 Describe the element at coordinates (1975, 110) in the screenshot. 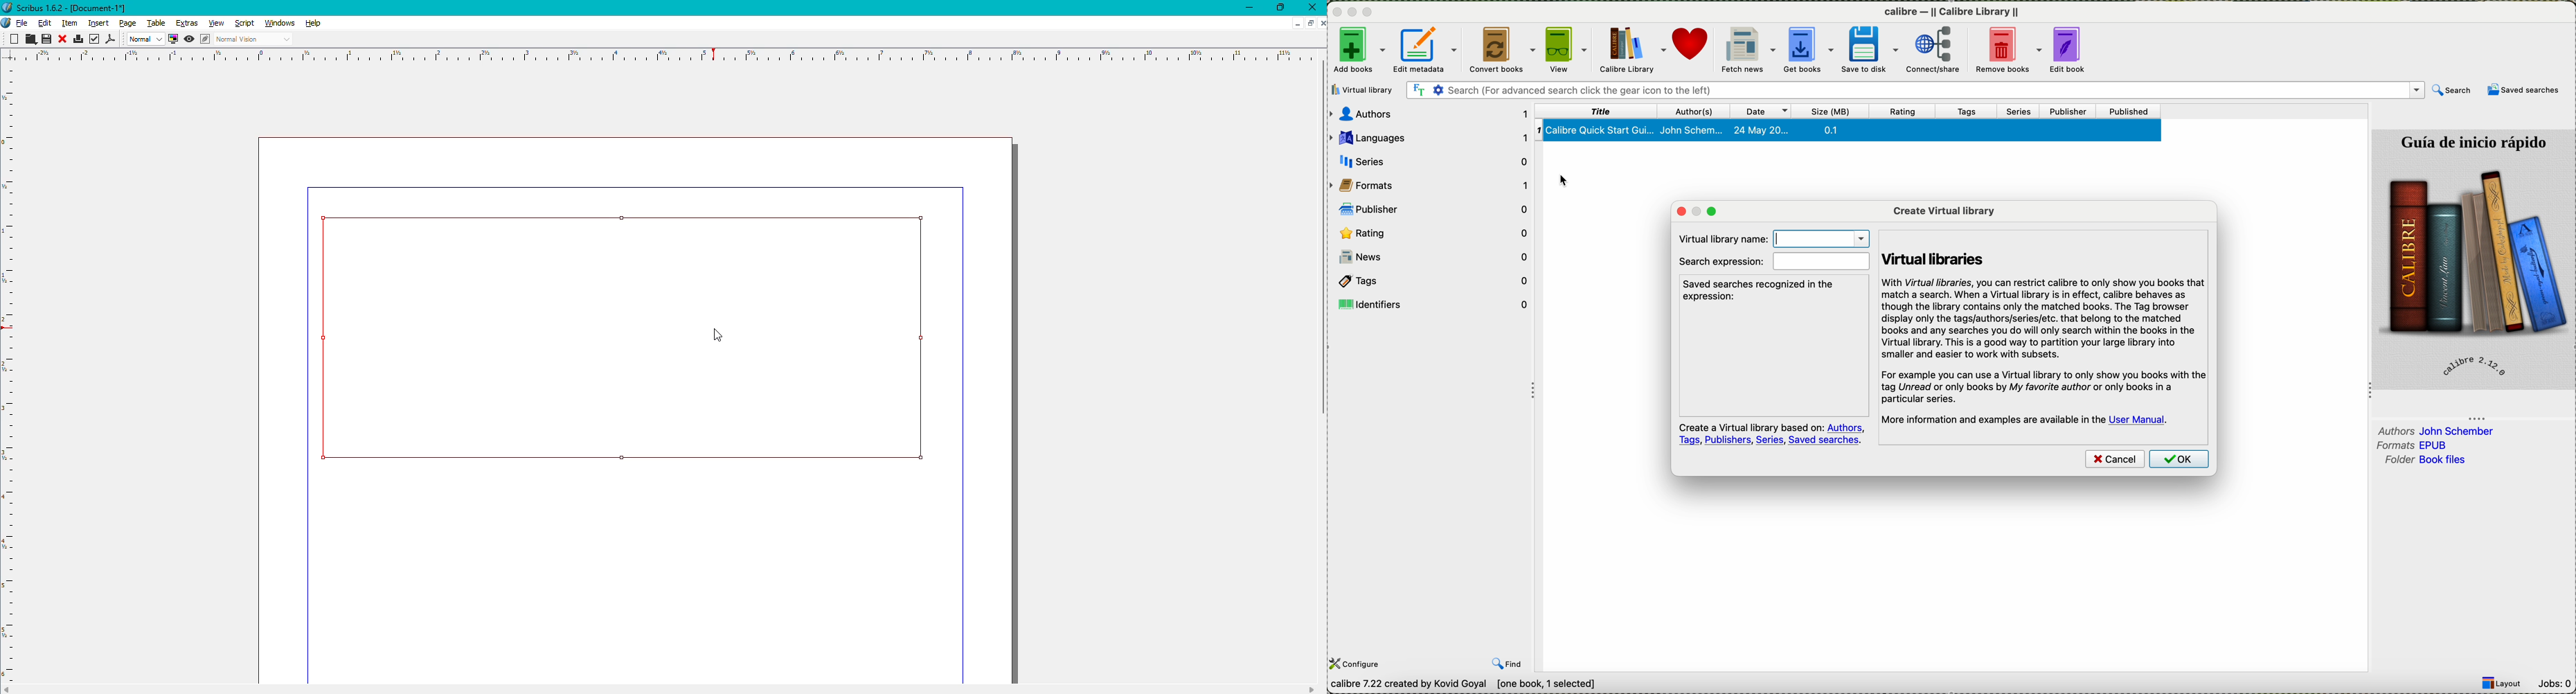

I see `tags` at that location.